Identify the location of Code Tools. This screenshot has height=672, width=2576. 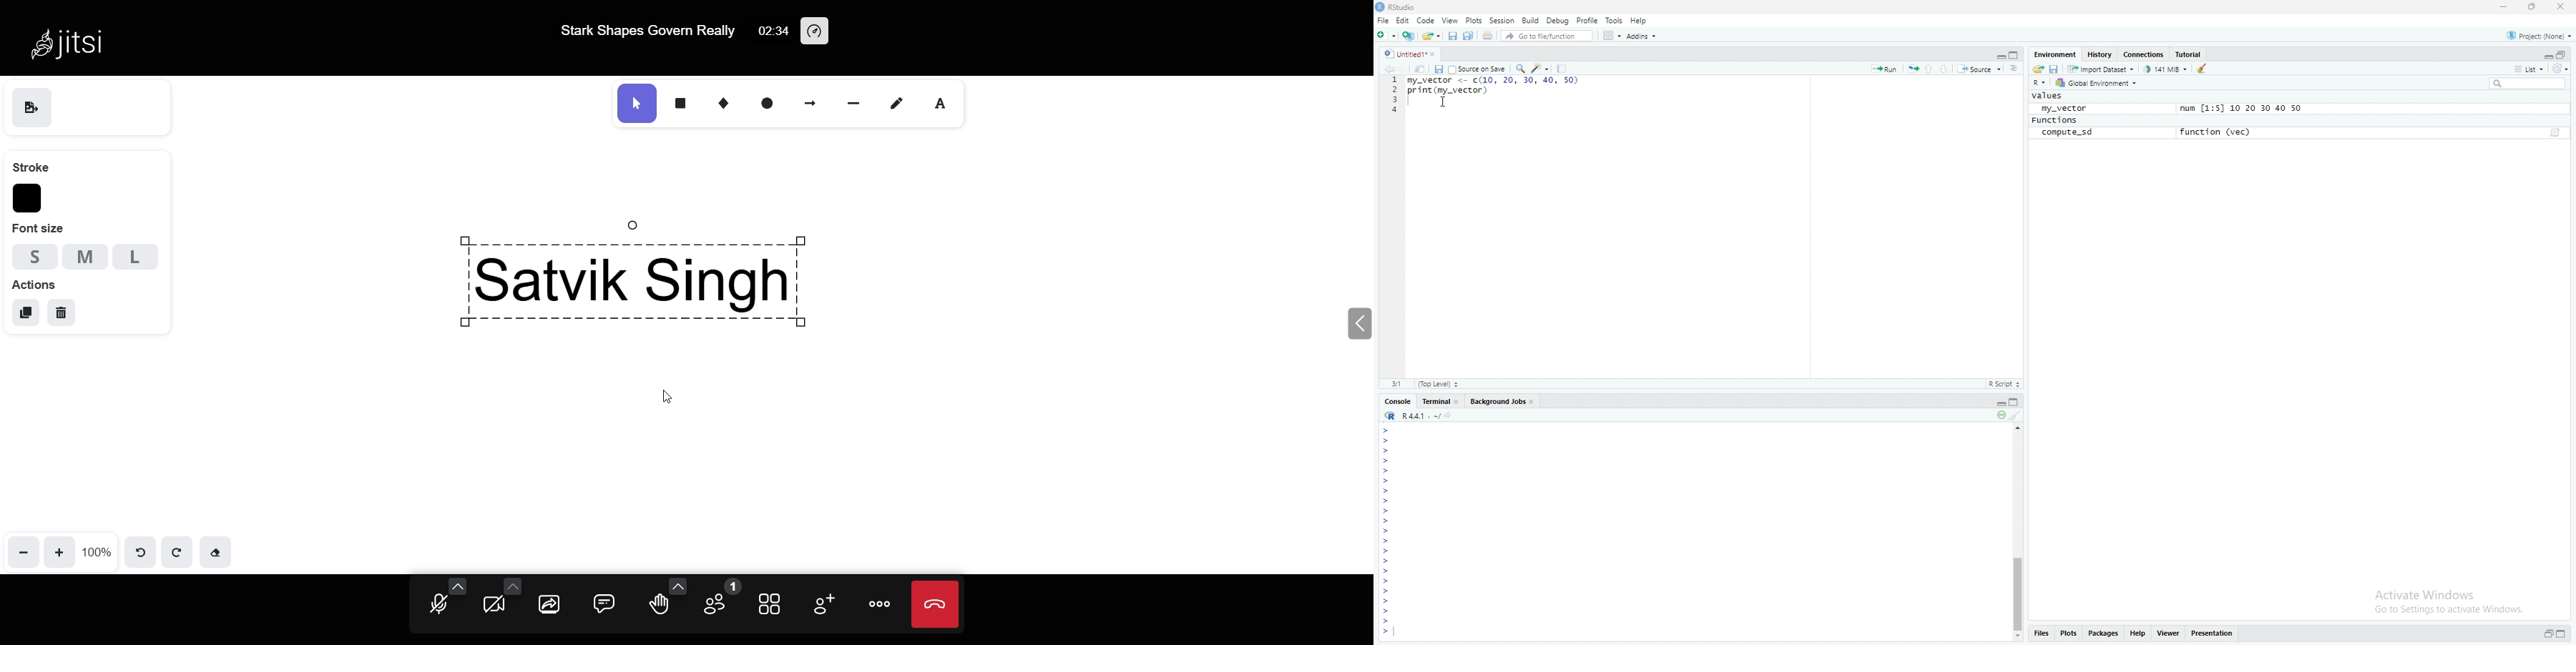
(1541, 68).